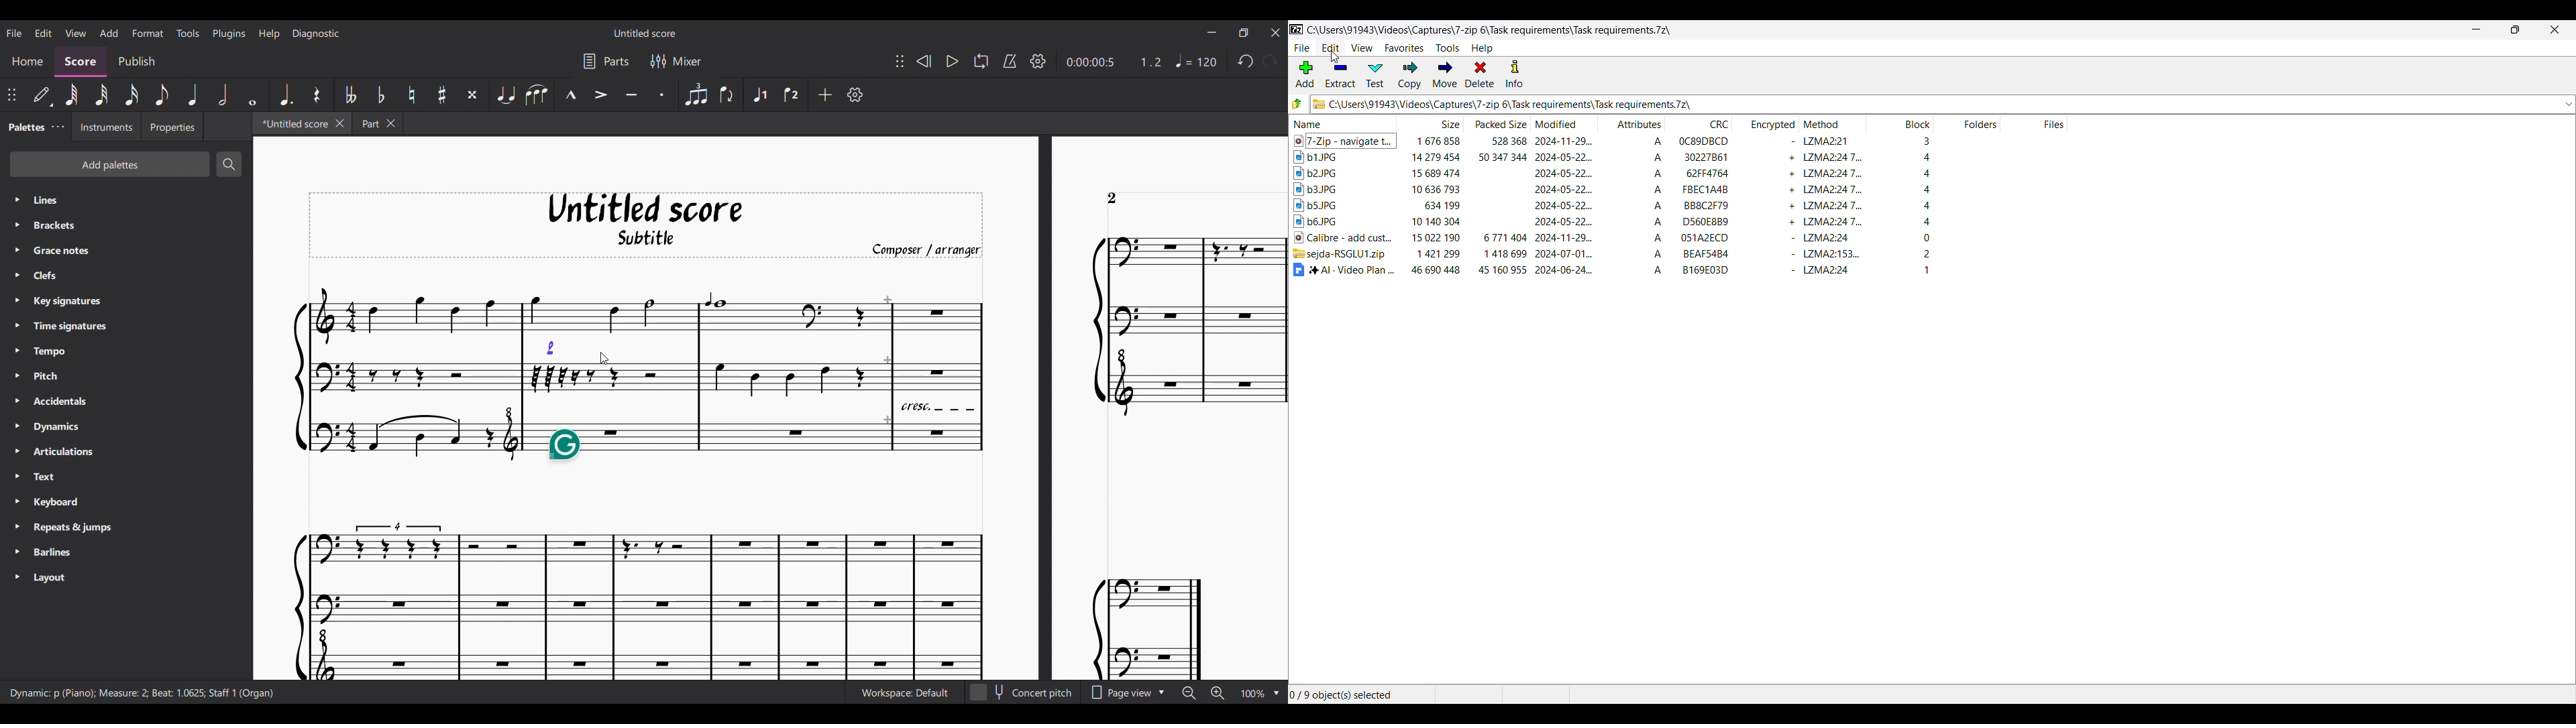 This screenshot has height=728, width=2576. What do you see at coordinates (1323, 220) in the screenshot?
I see `image 5` at bounding box center [1323, 220].